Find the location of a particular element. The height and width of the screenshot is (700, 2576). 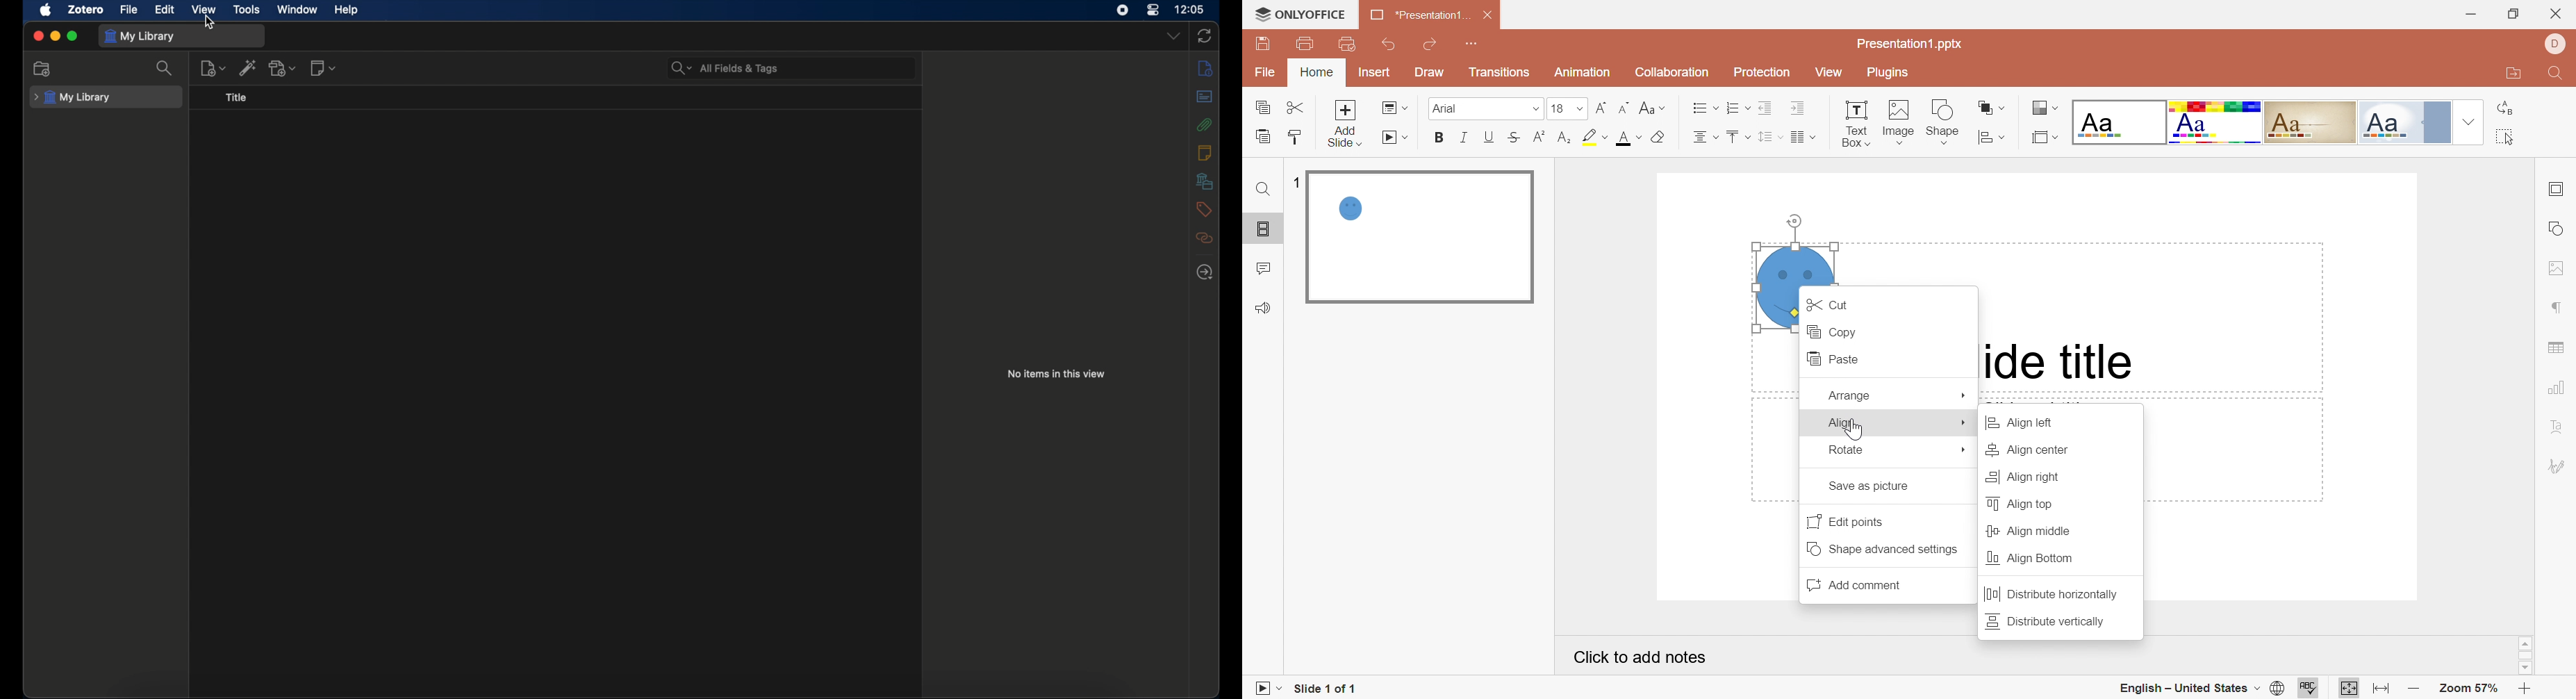

Copy style is located at coordinates (1293, 136).